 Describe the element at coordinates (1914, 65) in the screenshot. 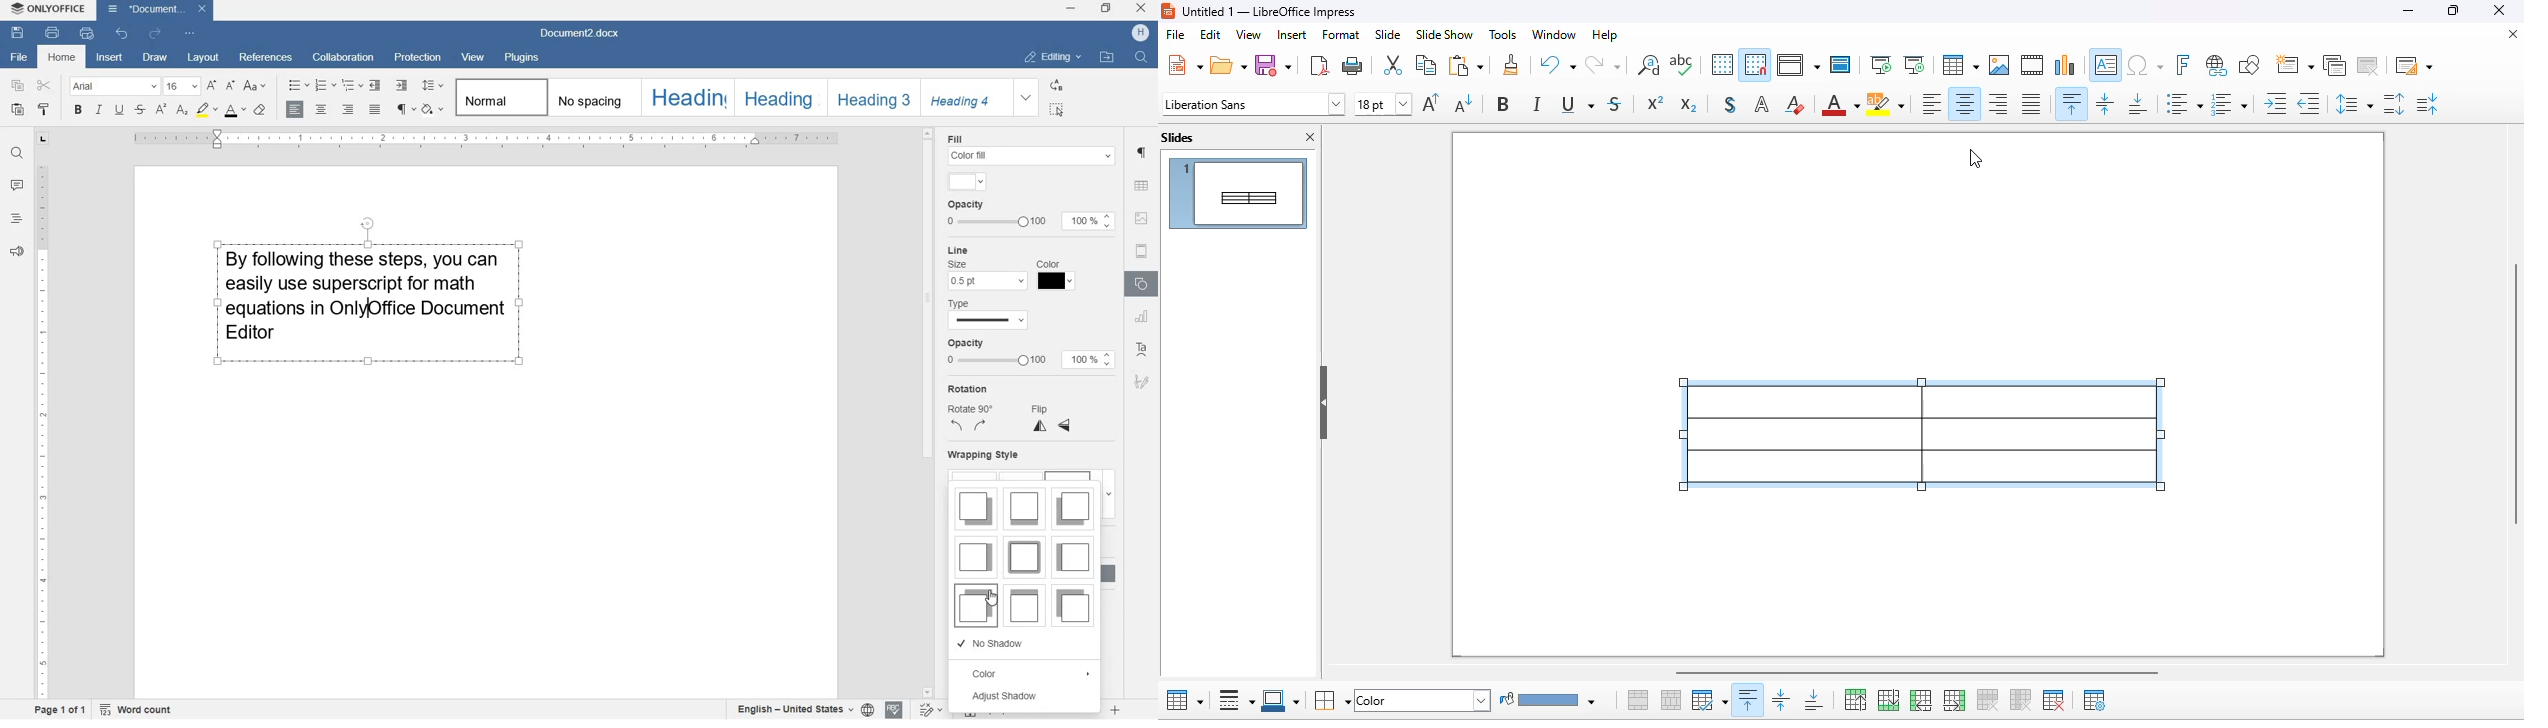

I see `start from current slide` at that location.